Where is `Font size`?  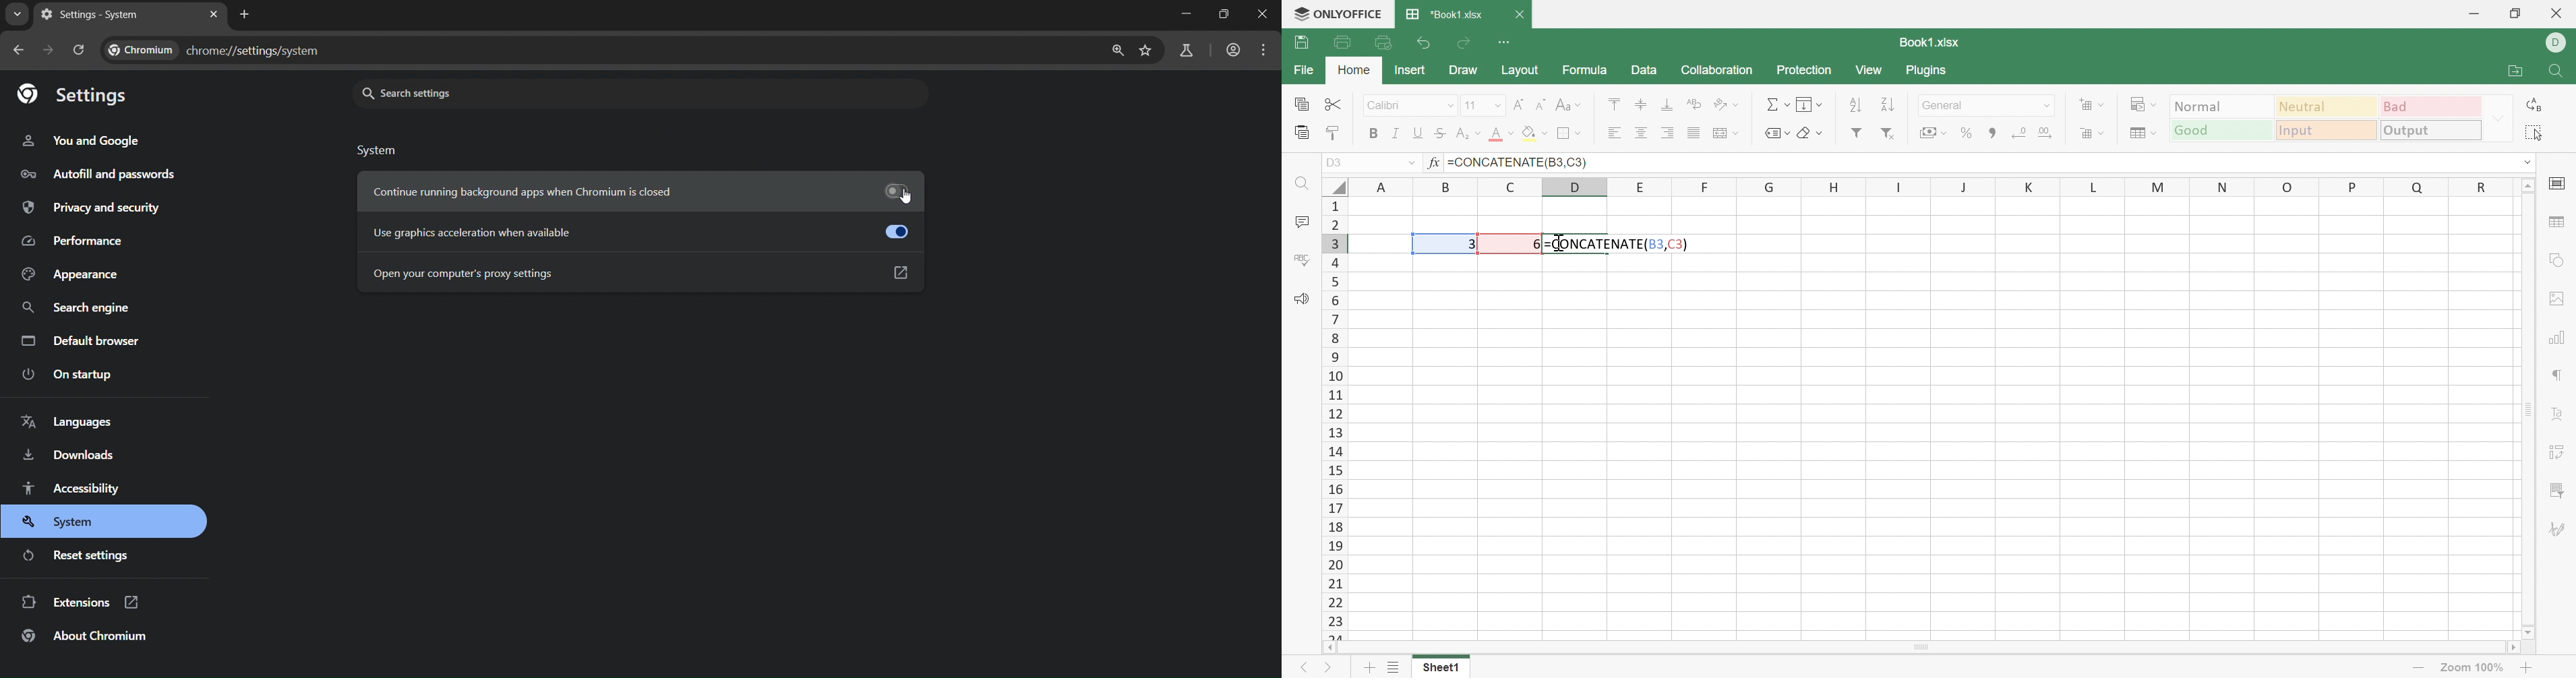
Font size is located at coordinates (1482, 104).